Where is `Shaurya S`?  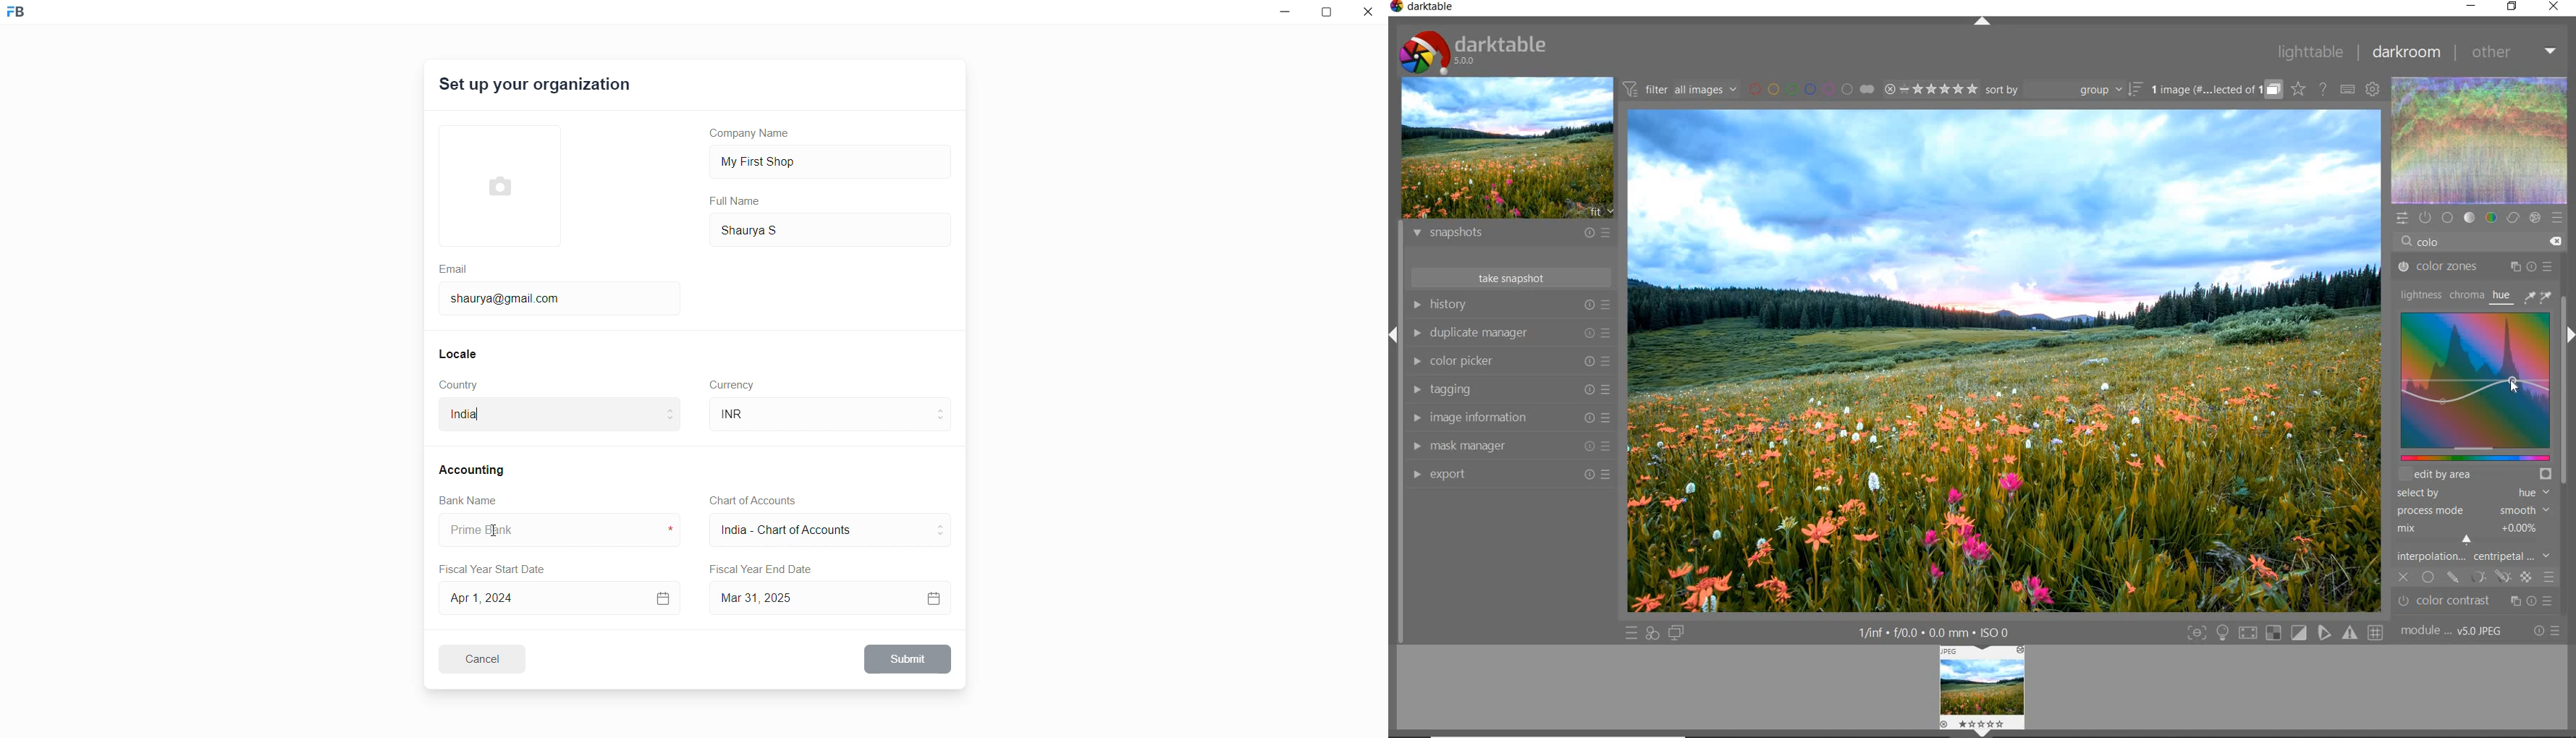 Shaurya S is located at coordinates (772, 229).